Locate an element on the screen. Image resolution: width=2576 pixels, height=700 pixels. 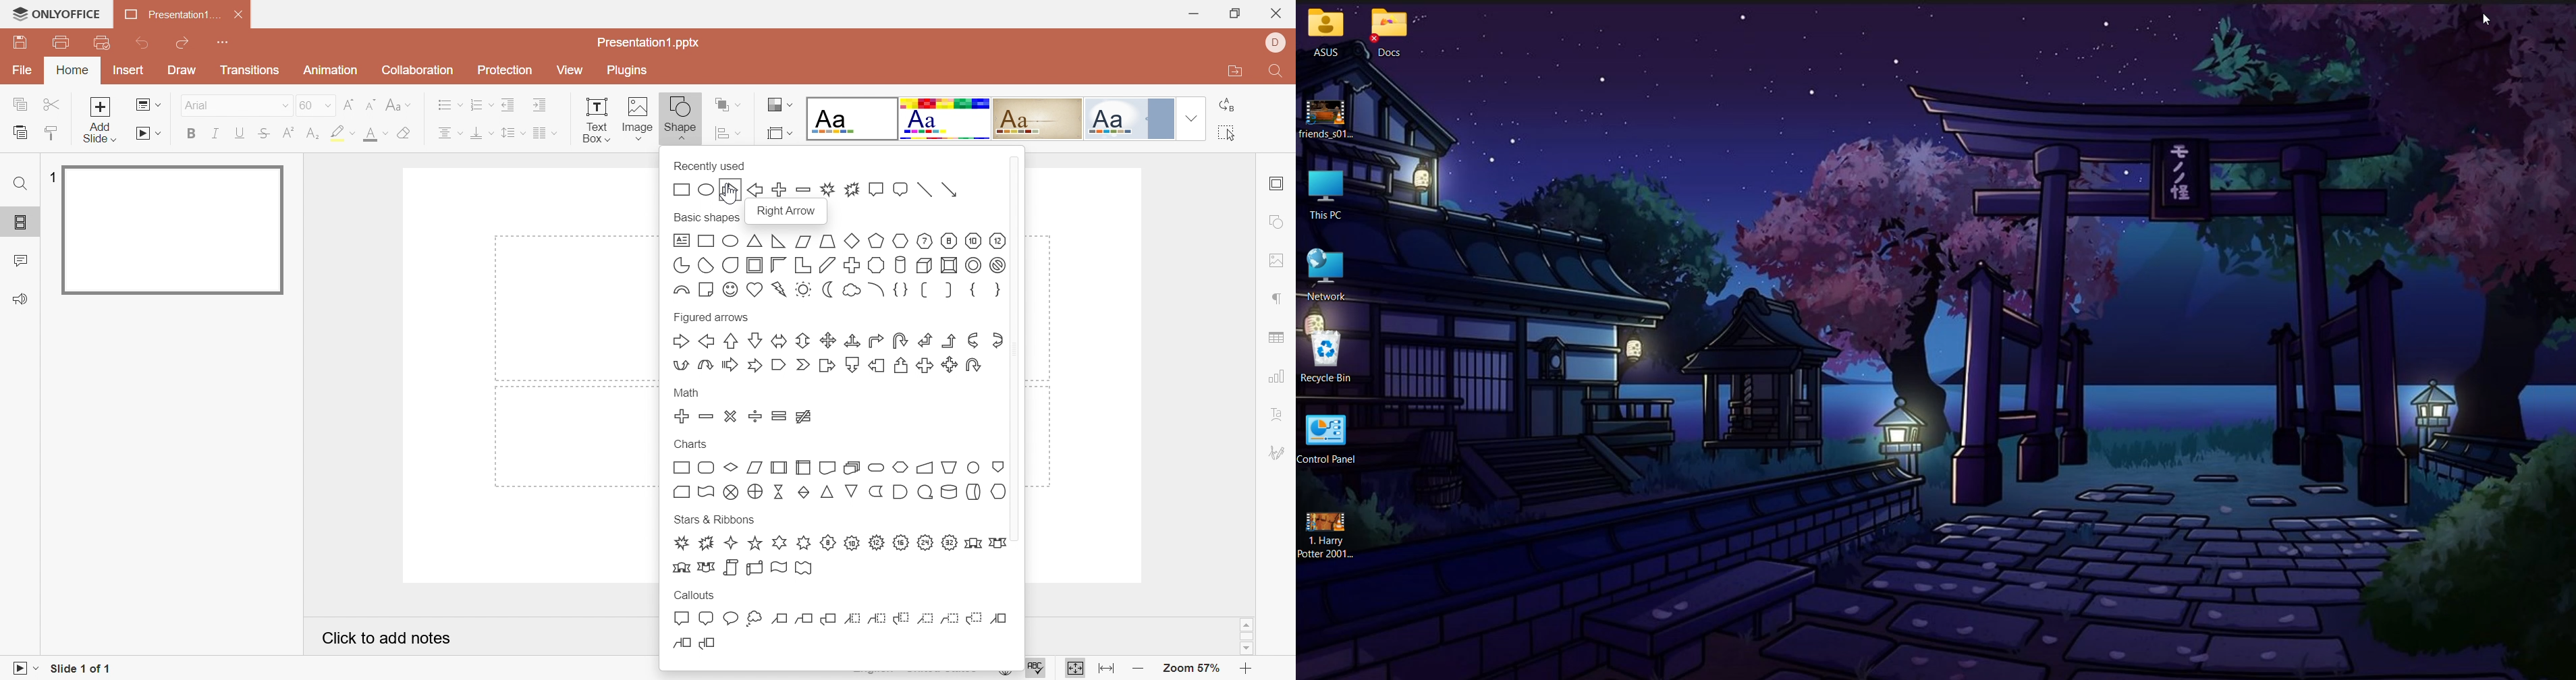
Bullets is located at coordinates (446, 103).